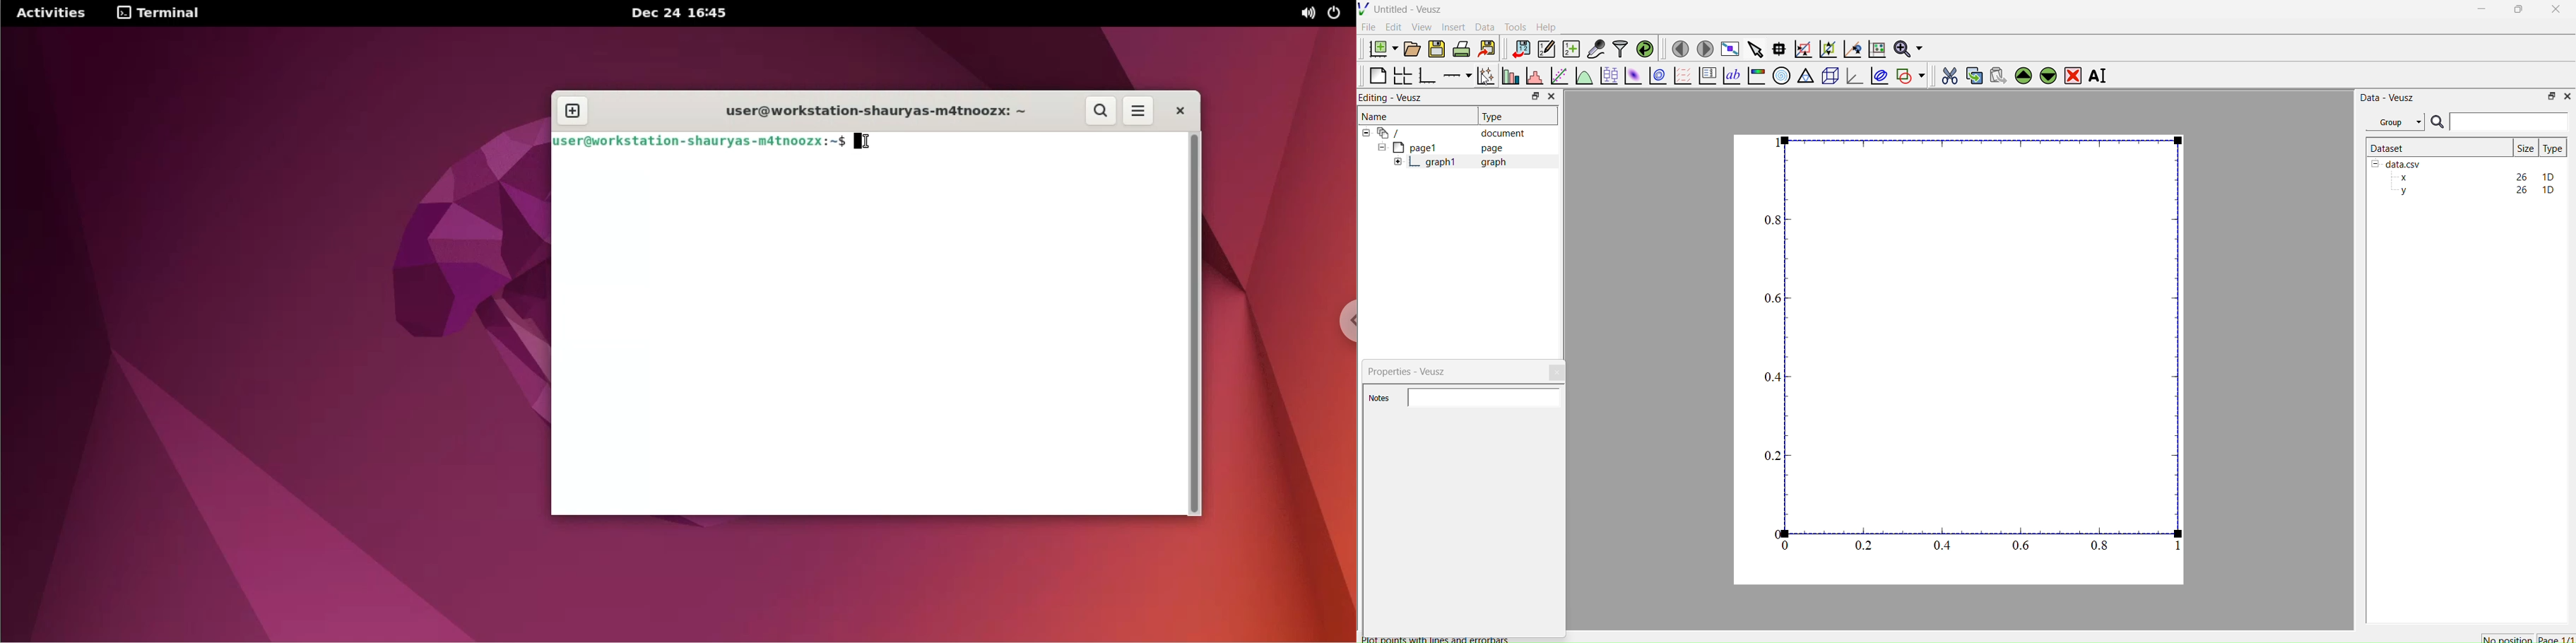 This screenshot has height=644, width=2576. What do you see at coordinates (1996, 74) in the screenshot?
I see `Paste` at bounding box center [1996, 74].